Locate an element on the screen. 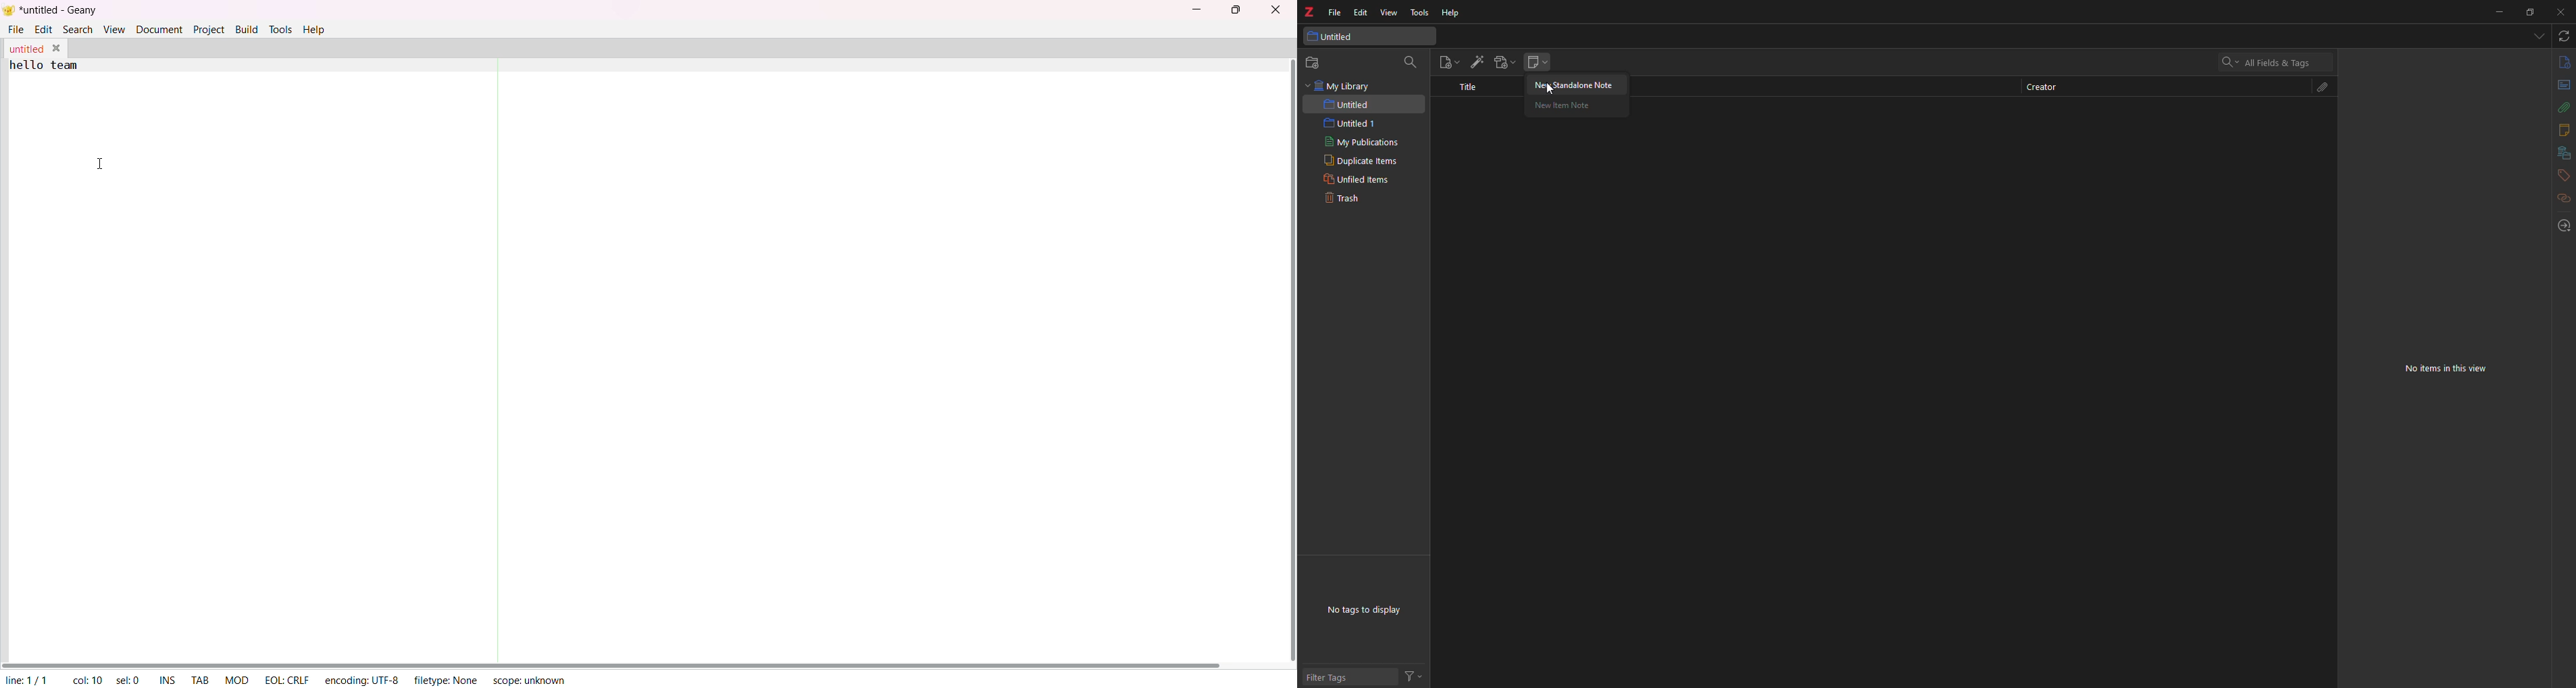 The image size is (2576, 700). new standalone note is located at coordinates (1577, 85).